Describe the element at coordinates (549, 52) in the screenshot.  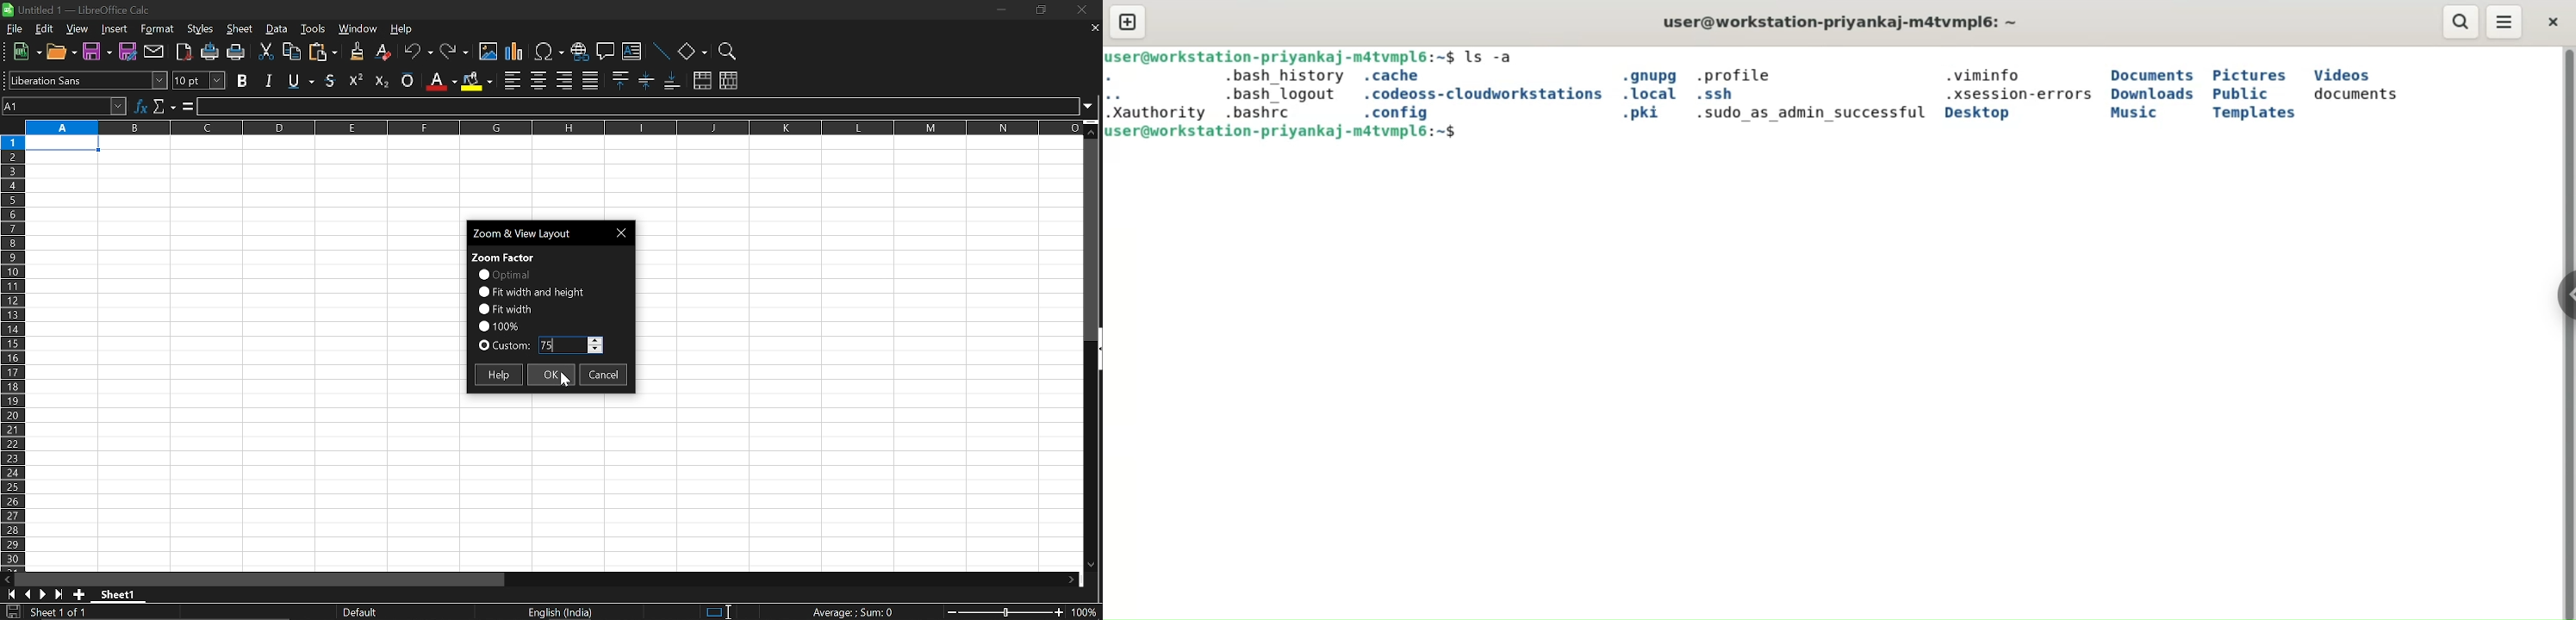
I see `insert symbol` at that location.